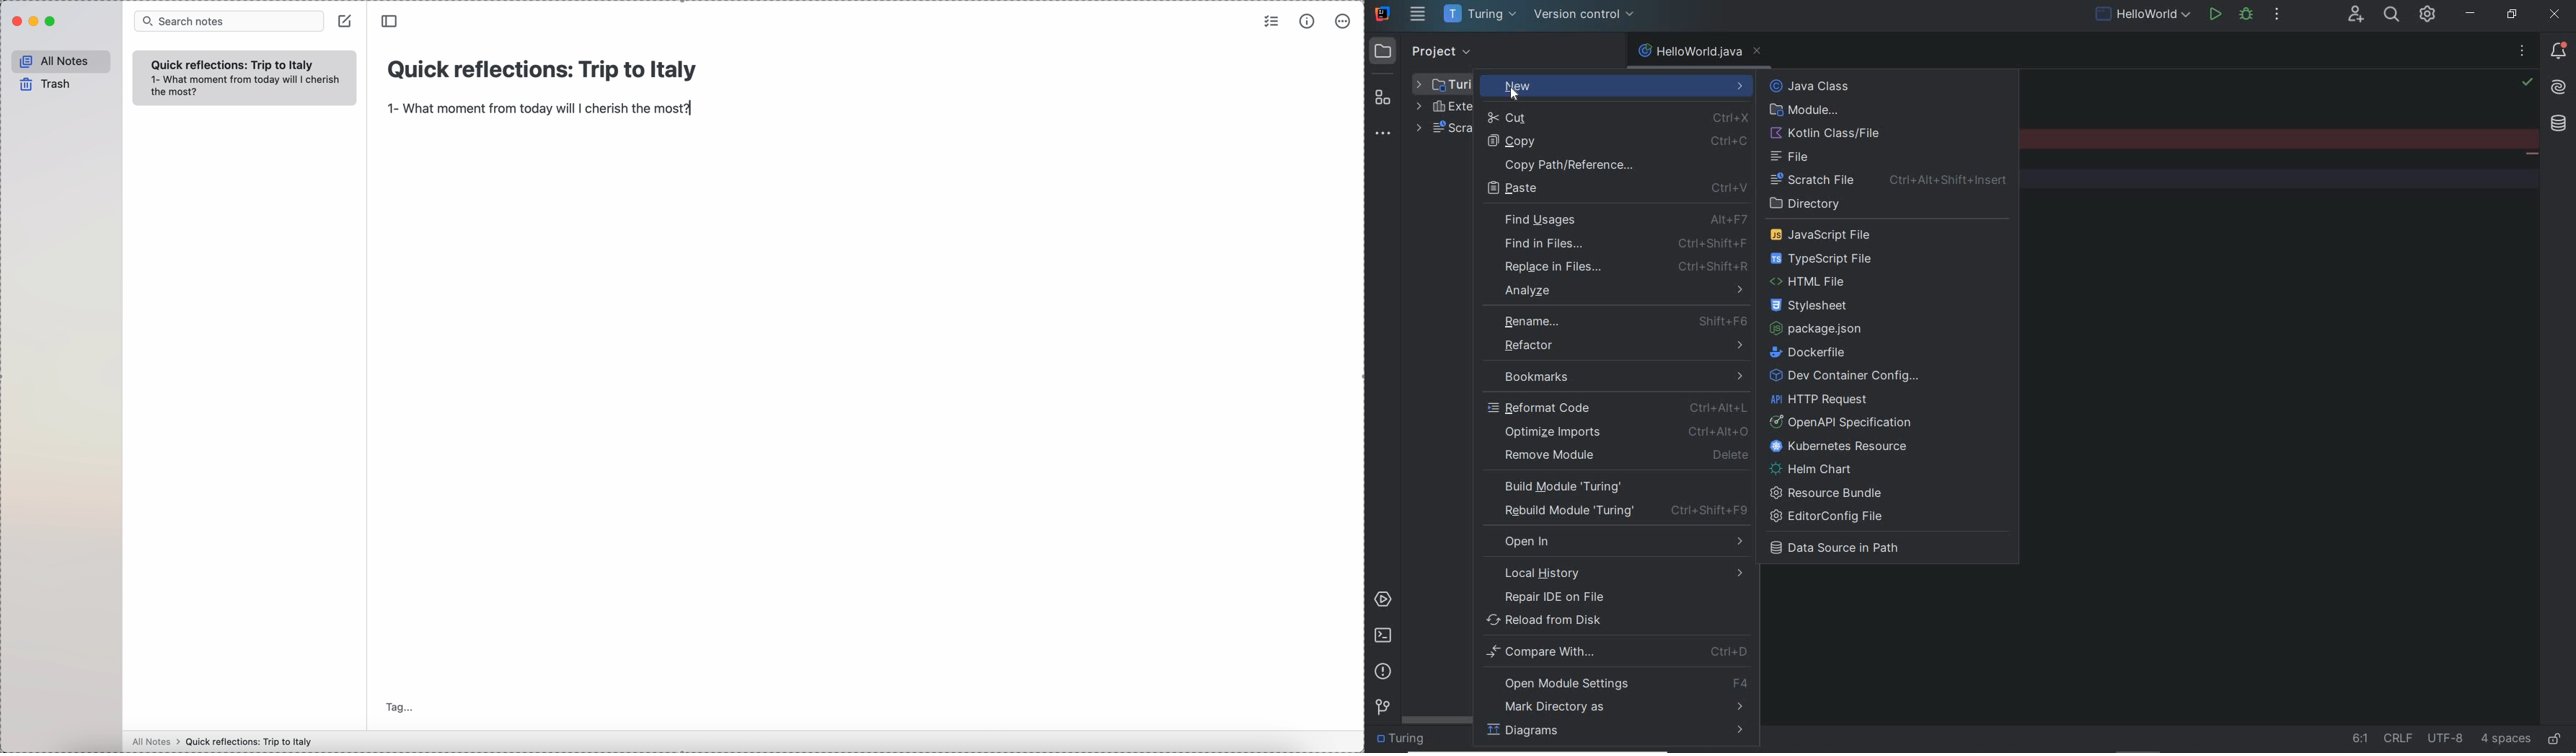  What do you see at coordinates (15, 21) in the screenshot?
I see `close Simplenote` at bounding box center [15, 21].